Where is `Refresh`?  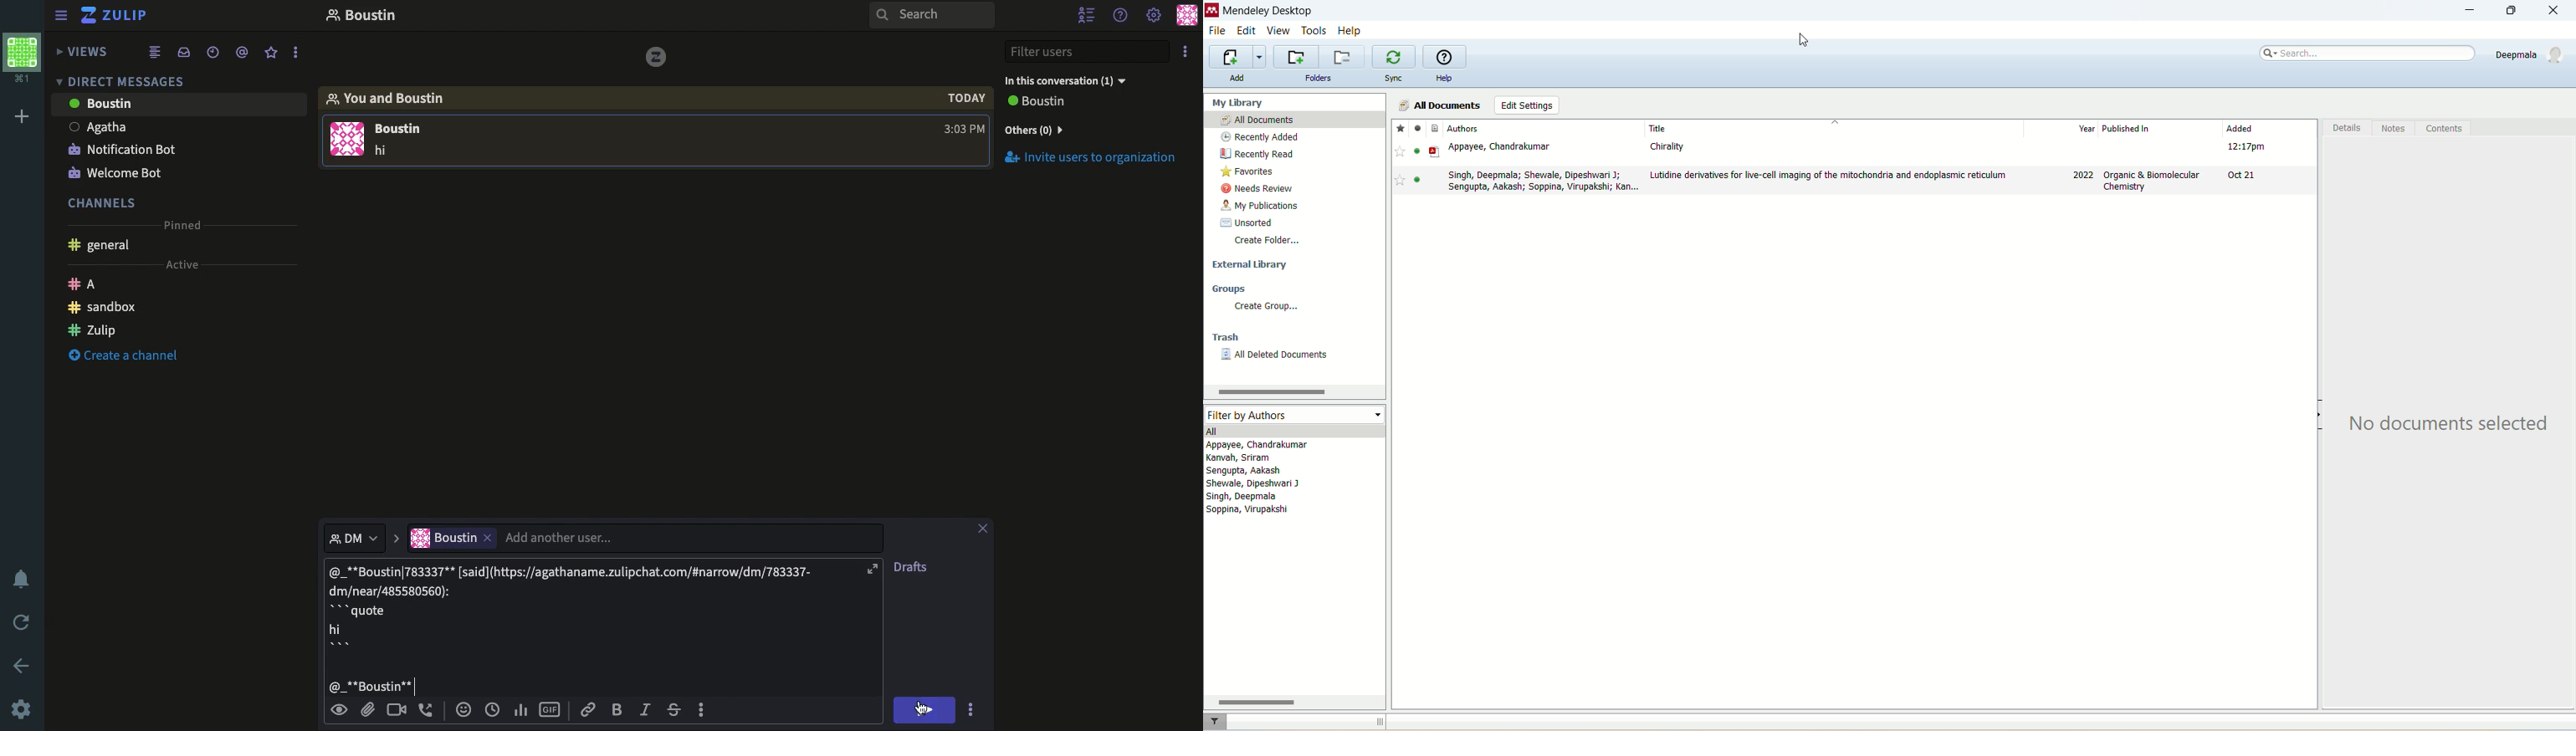
Refresh is located at coordinates (23, 624).